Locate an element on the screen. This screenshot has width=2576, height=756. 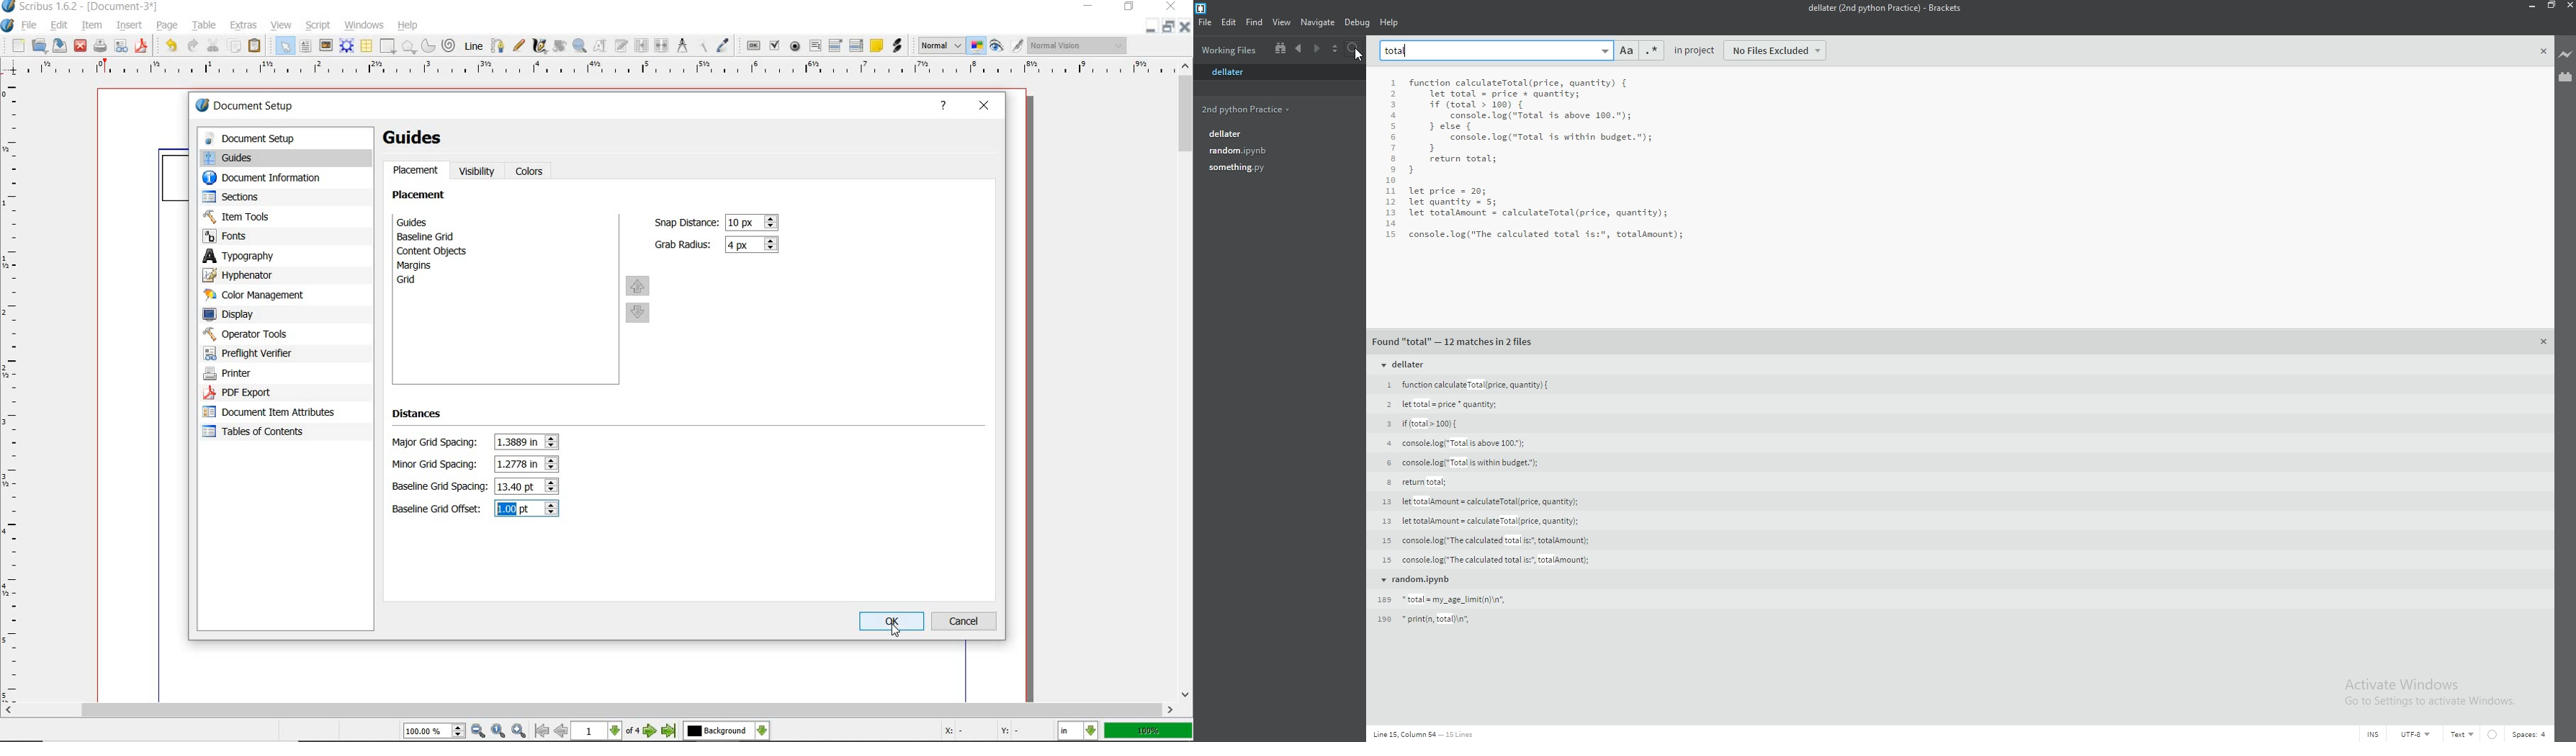
pdf-export is located at coordinates (269, 393).